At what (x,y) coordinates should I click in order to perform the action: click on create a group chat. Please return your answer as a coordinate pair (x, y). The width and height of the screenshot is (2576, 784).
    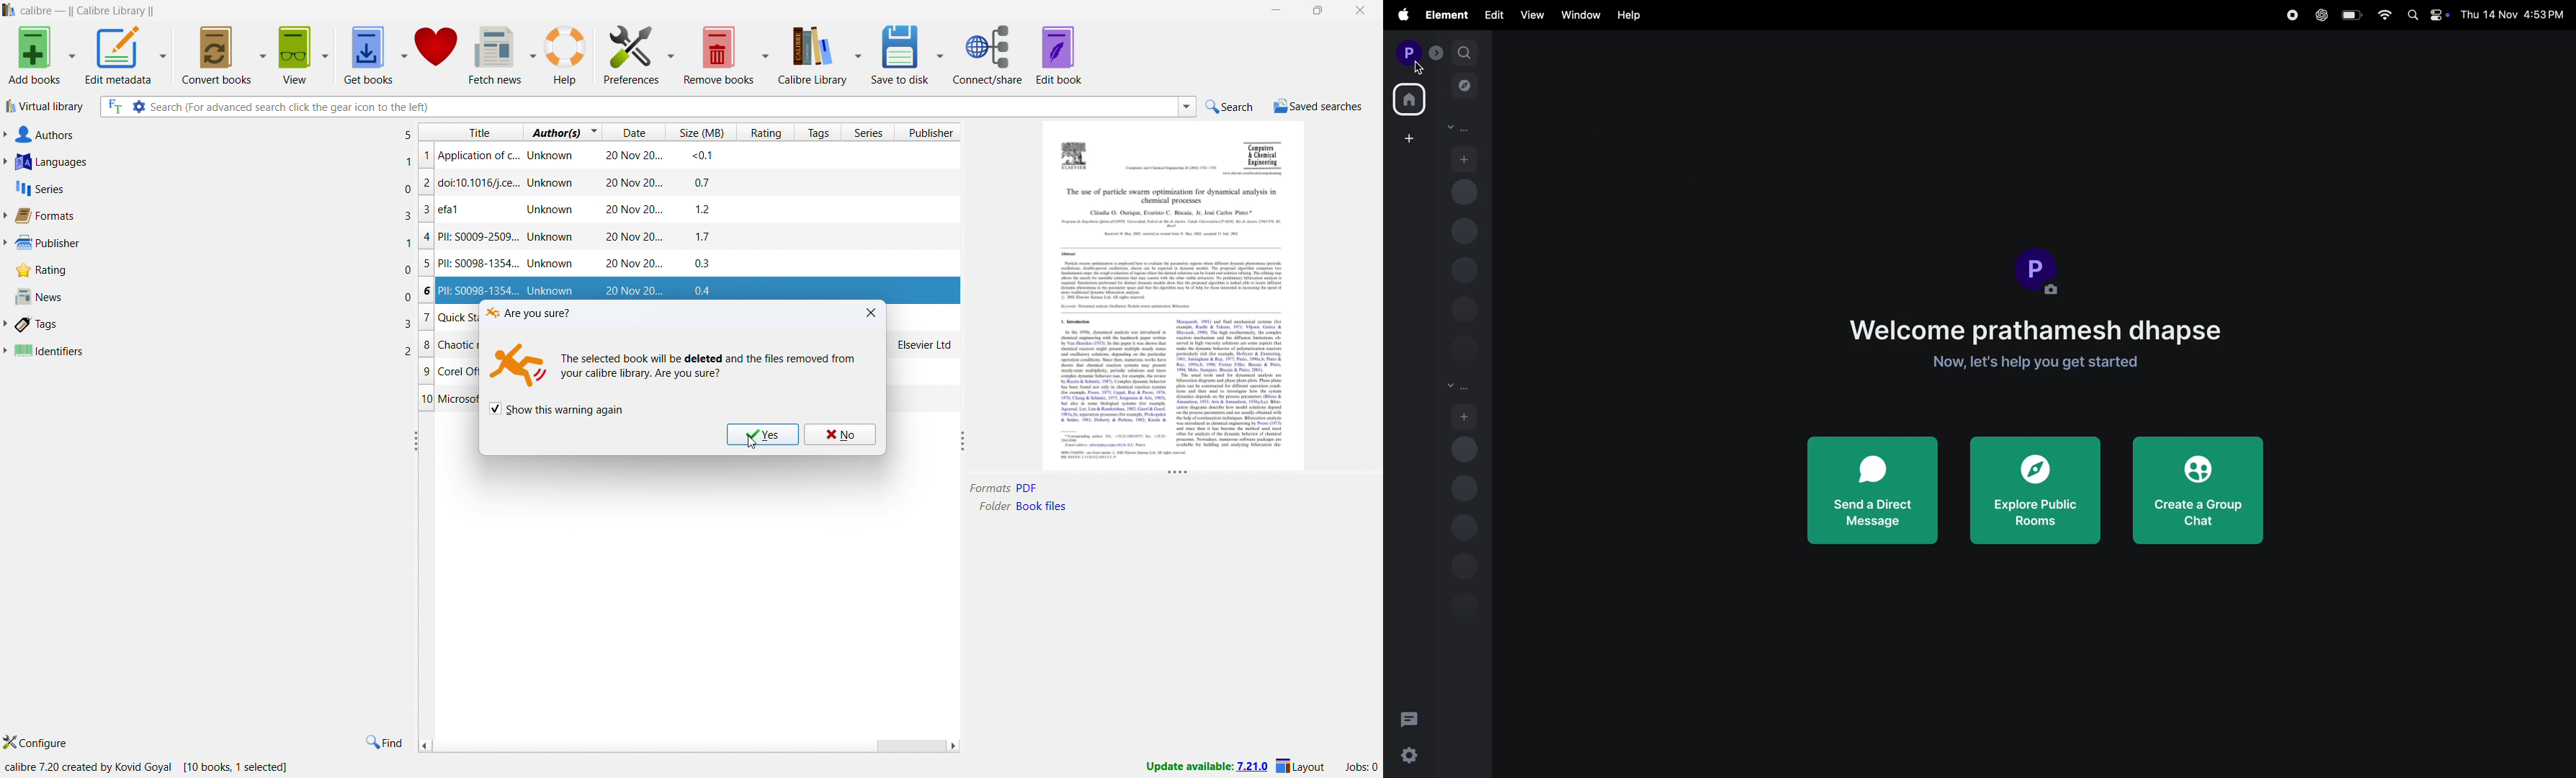
    Looking at the image, I should click on (2196, 488).